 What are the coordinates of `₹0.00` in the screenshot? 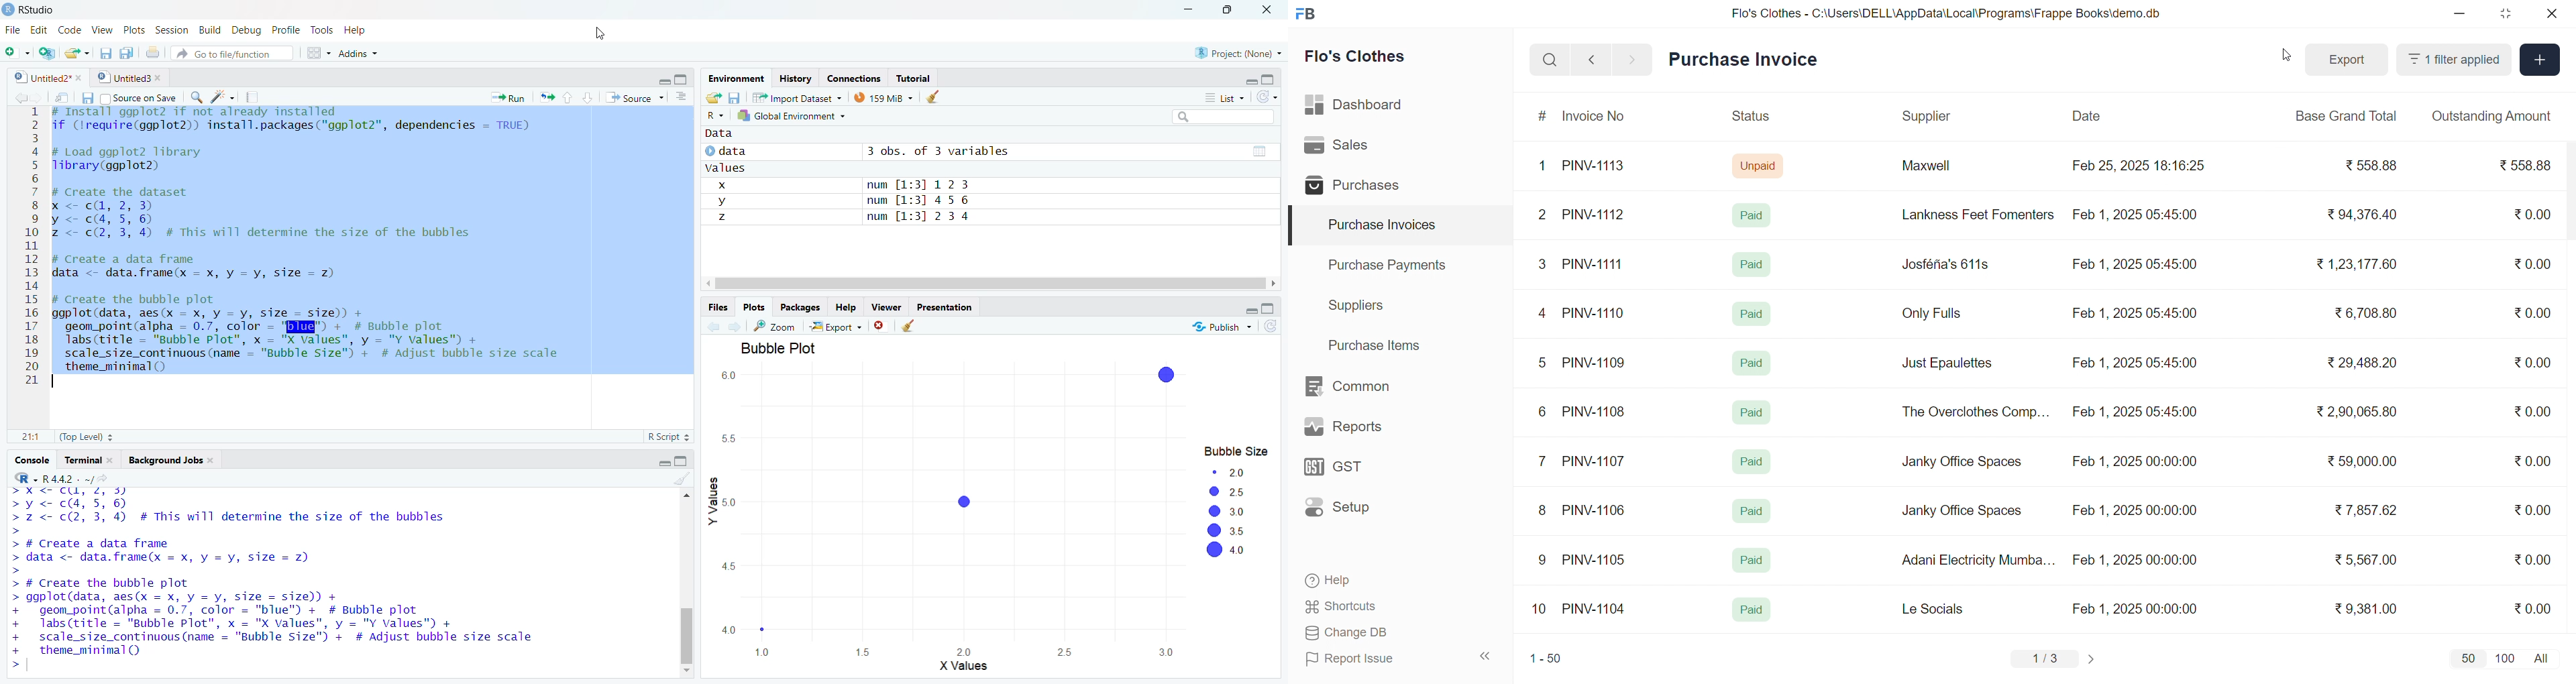 It's located at (2530, 215).